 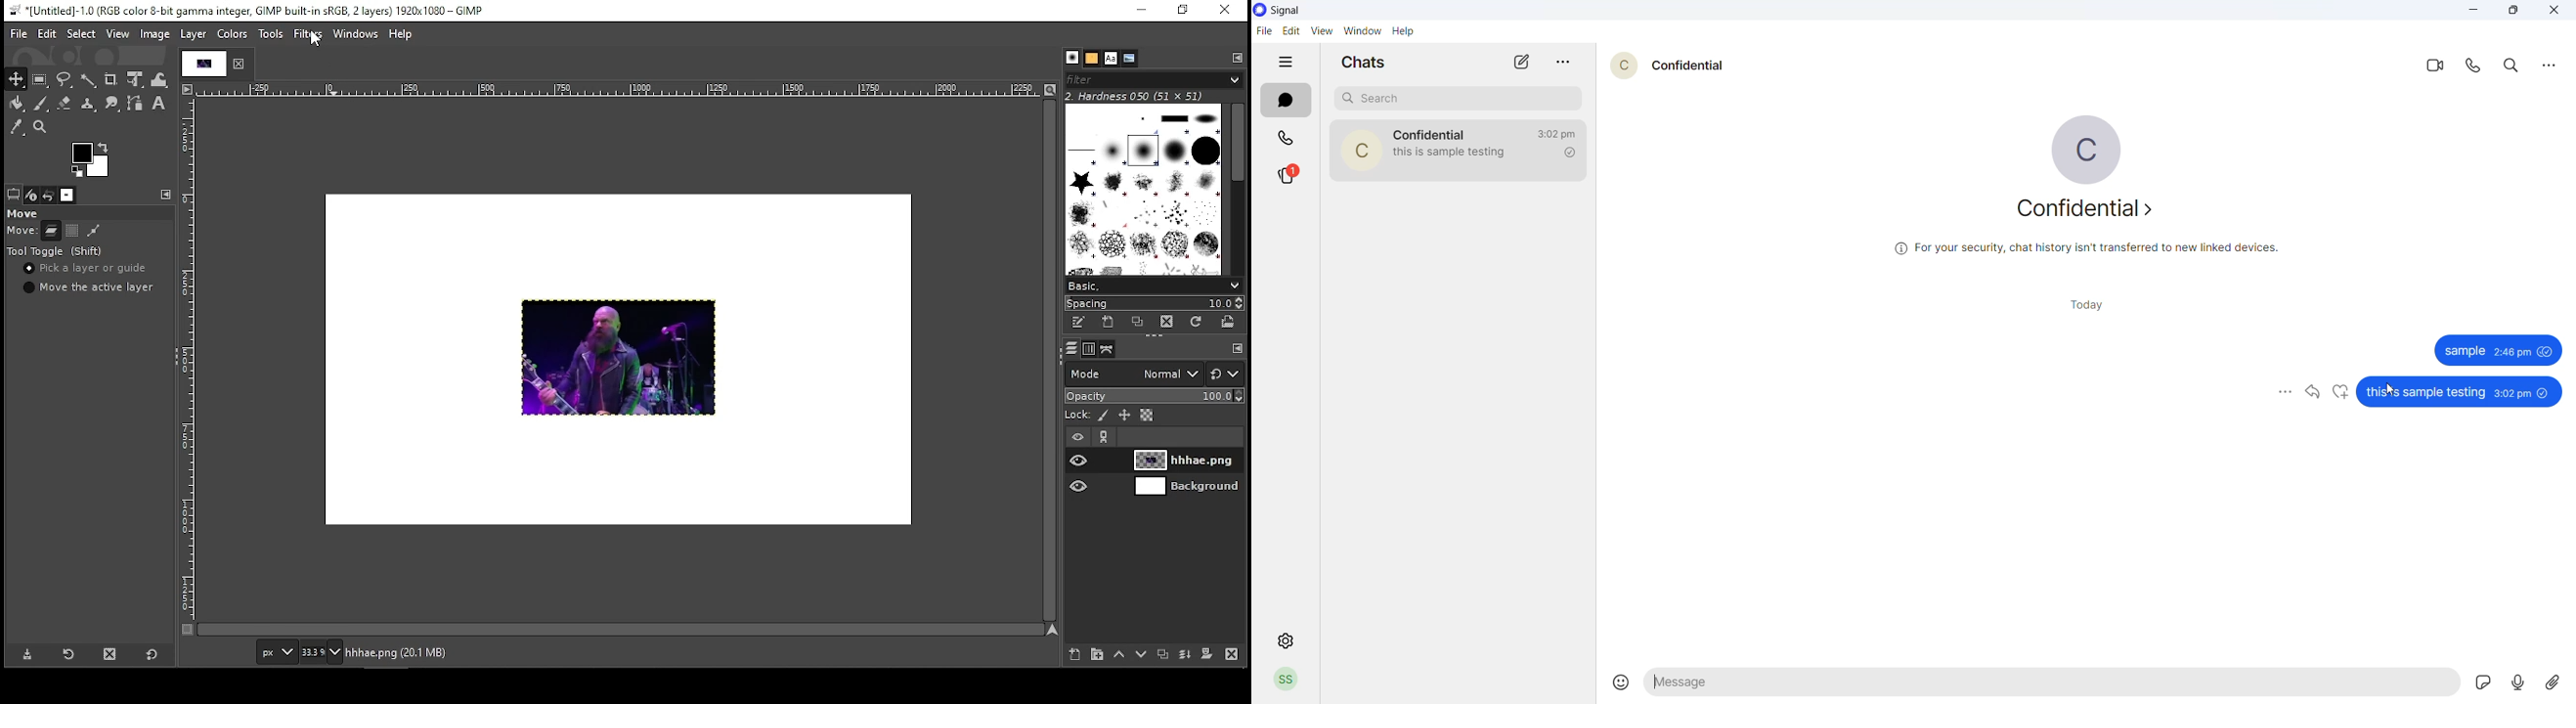 I want to click on opacity, so click(x=1155, y=396).